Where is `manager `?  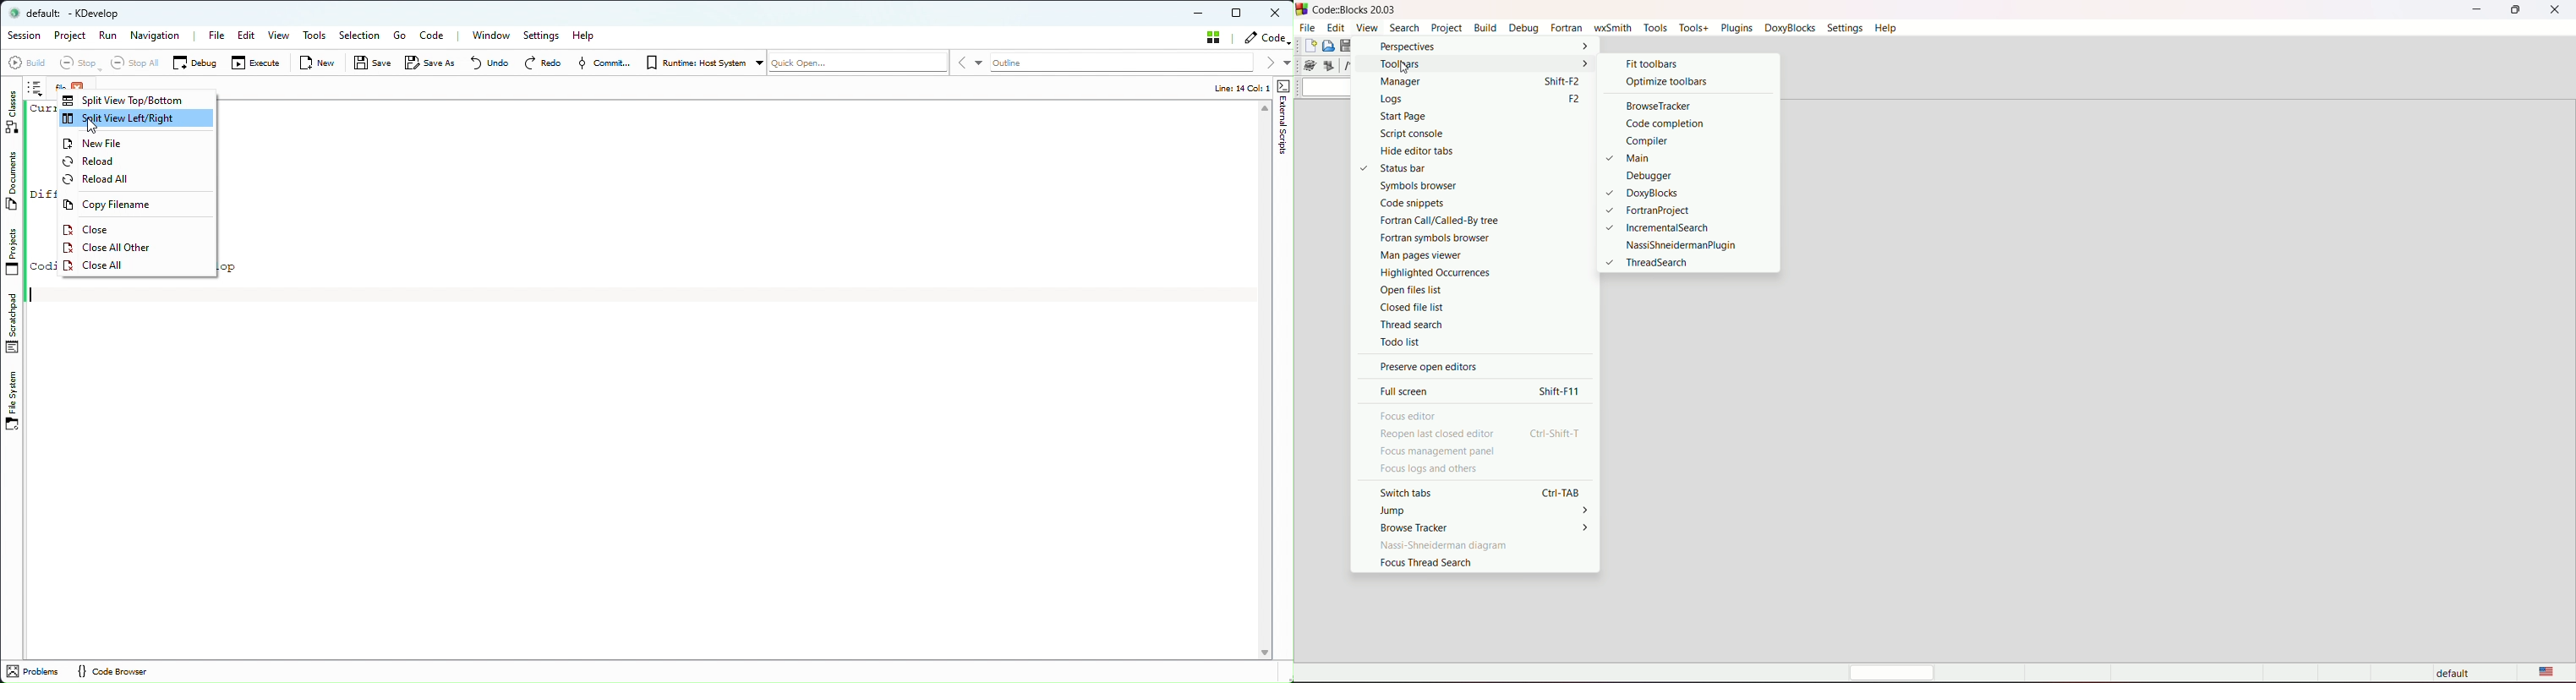 manager  is located at coordinates (1453, 82).